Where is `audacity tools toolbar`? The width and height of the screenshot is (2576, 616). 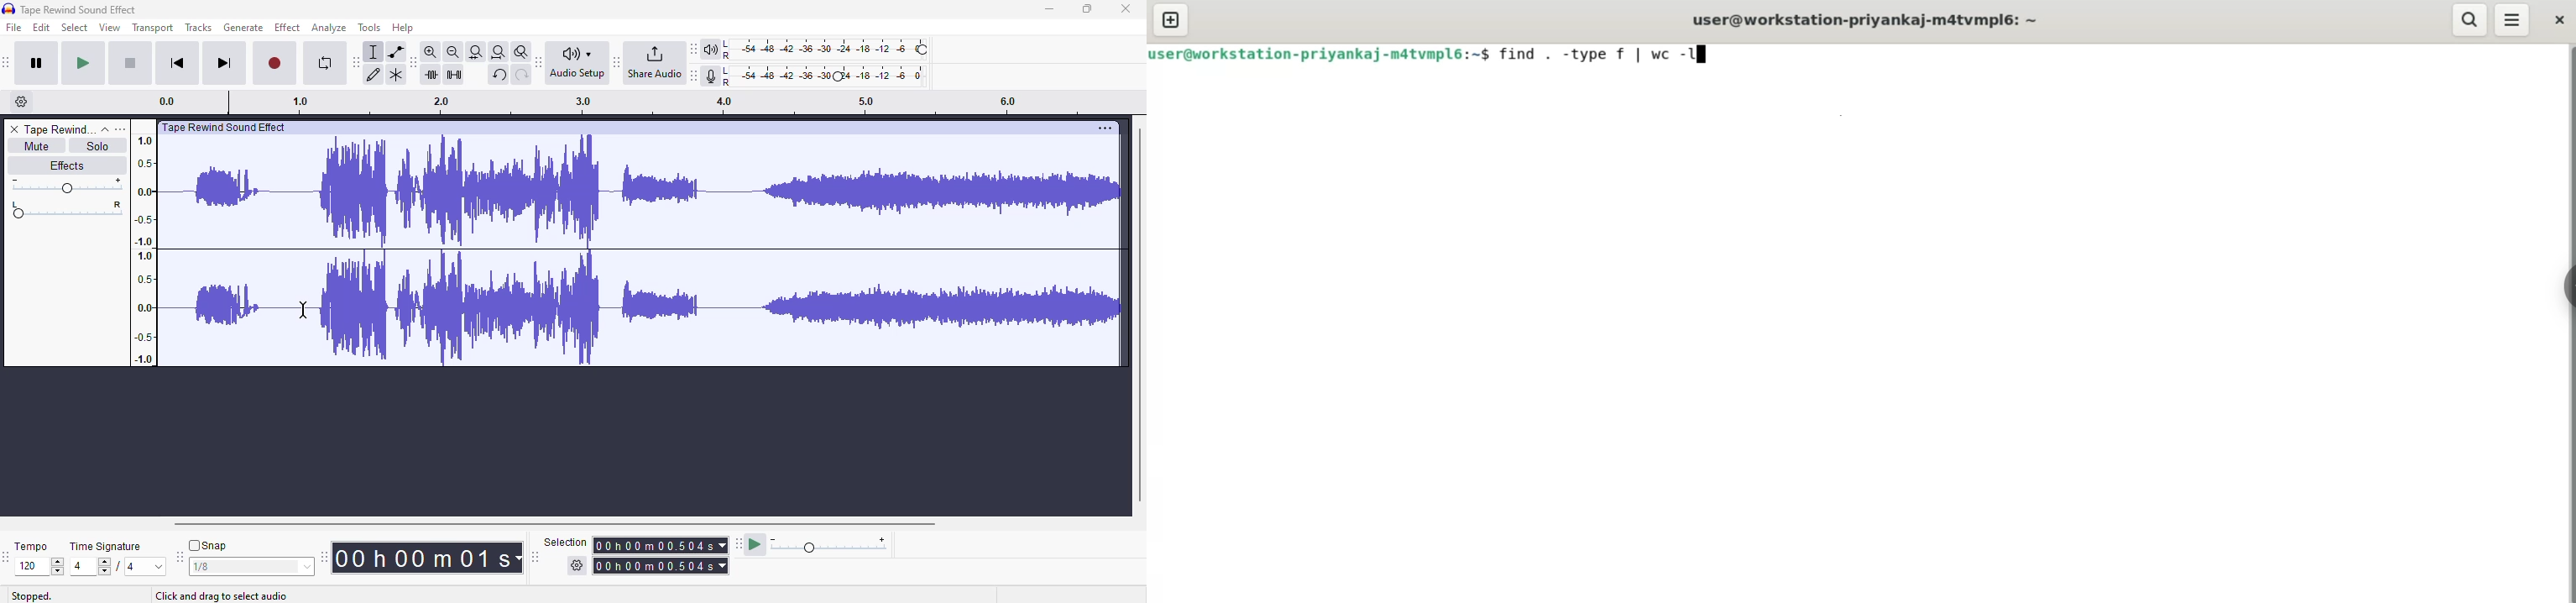
audacity tools toolbar is located at coordinates (356, 63).